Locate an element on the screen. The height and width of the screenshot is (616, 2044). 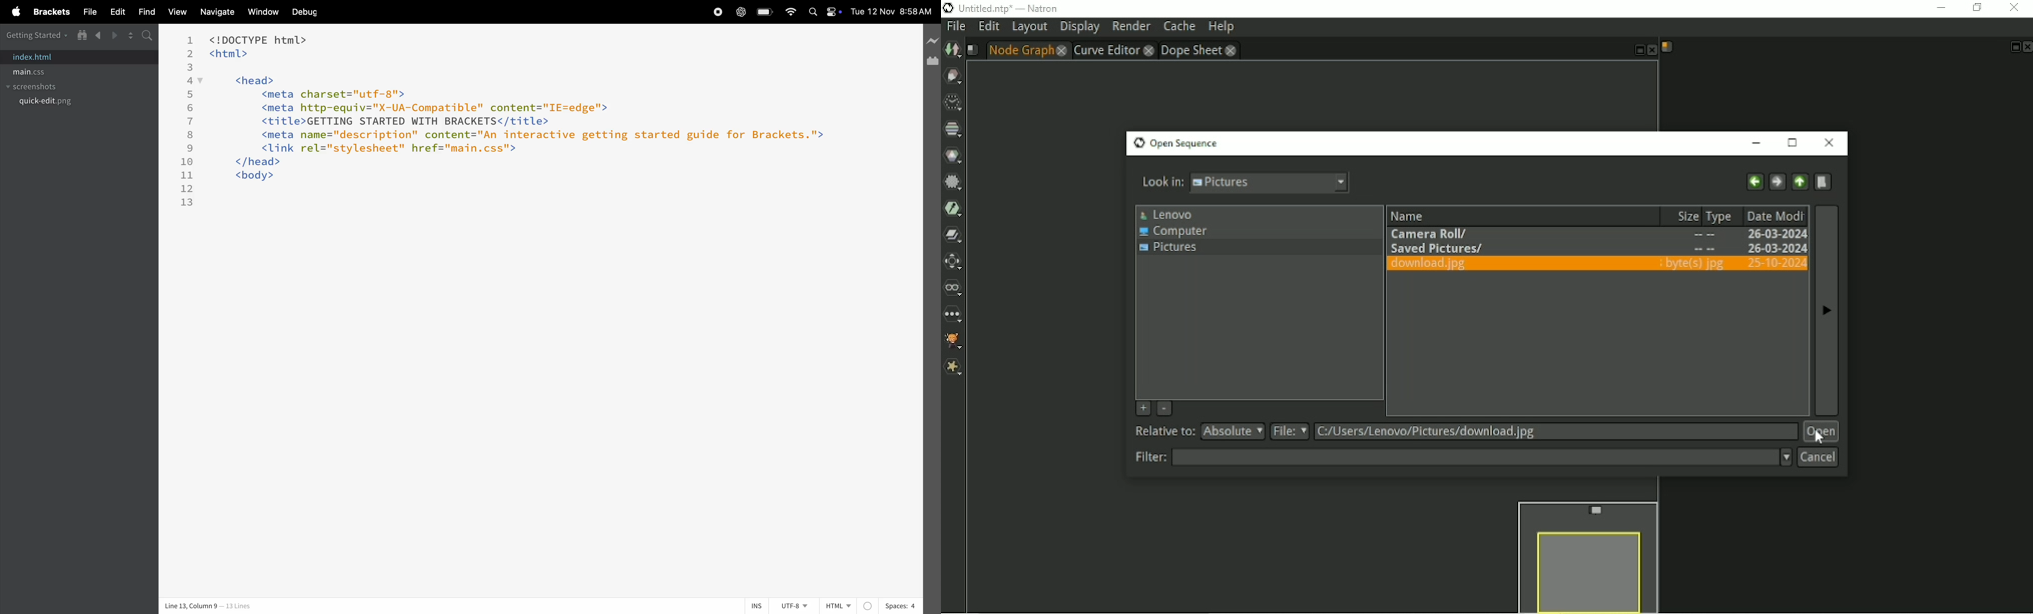
chatgpt is located at coordinates (741, 12).